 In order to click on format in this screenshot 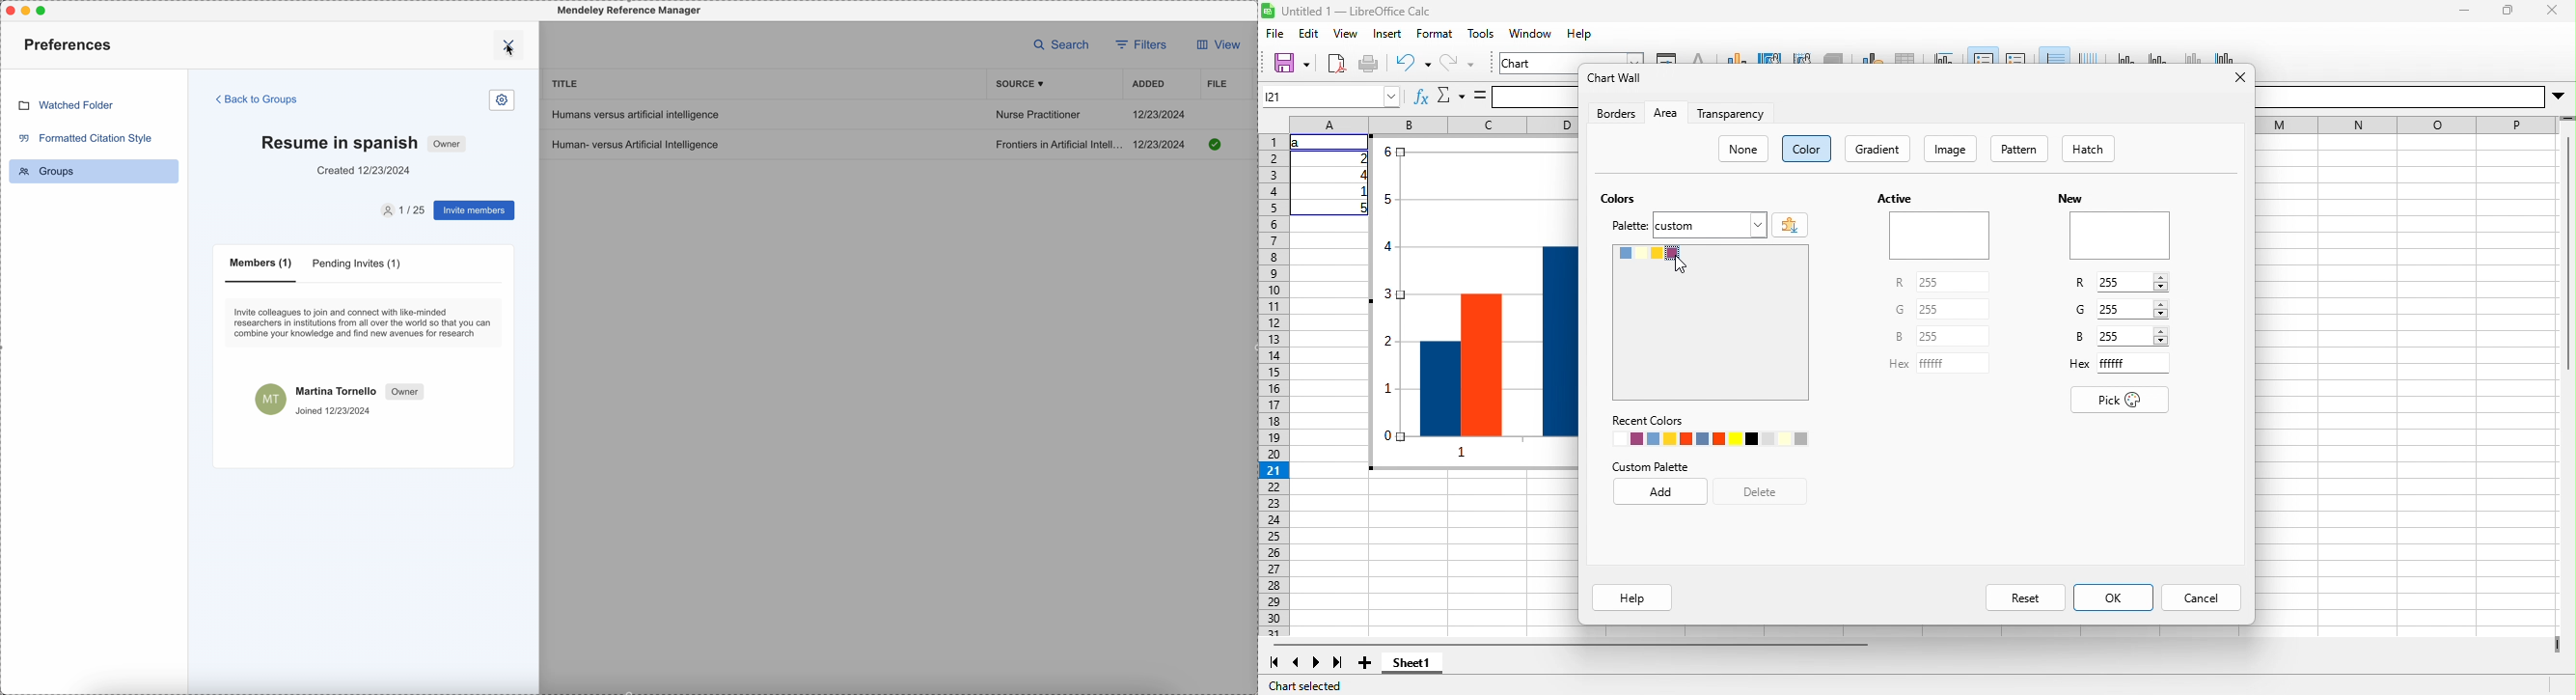, I will do `click(1435, 33)`.